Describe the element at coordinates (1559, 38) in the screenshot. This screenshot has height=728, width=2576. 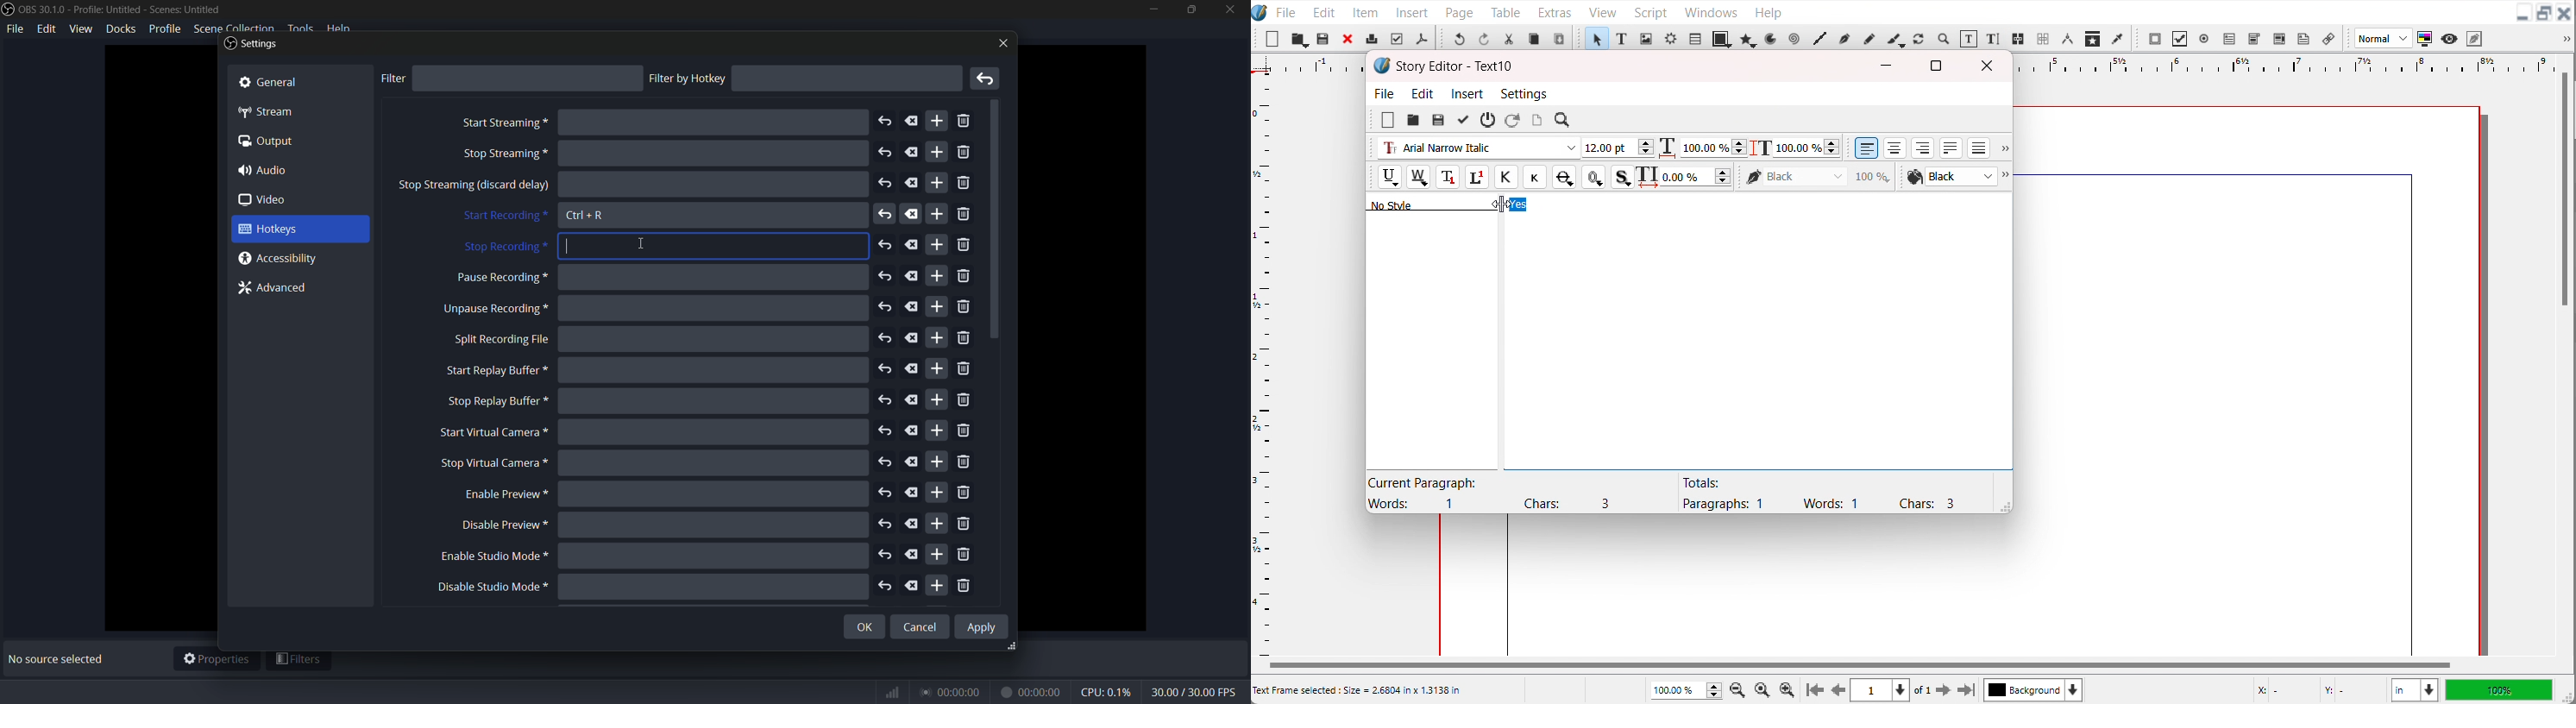
I see `Paste` at that location.